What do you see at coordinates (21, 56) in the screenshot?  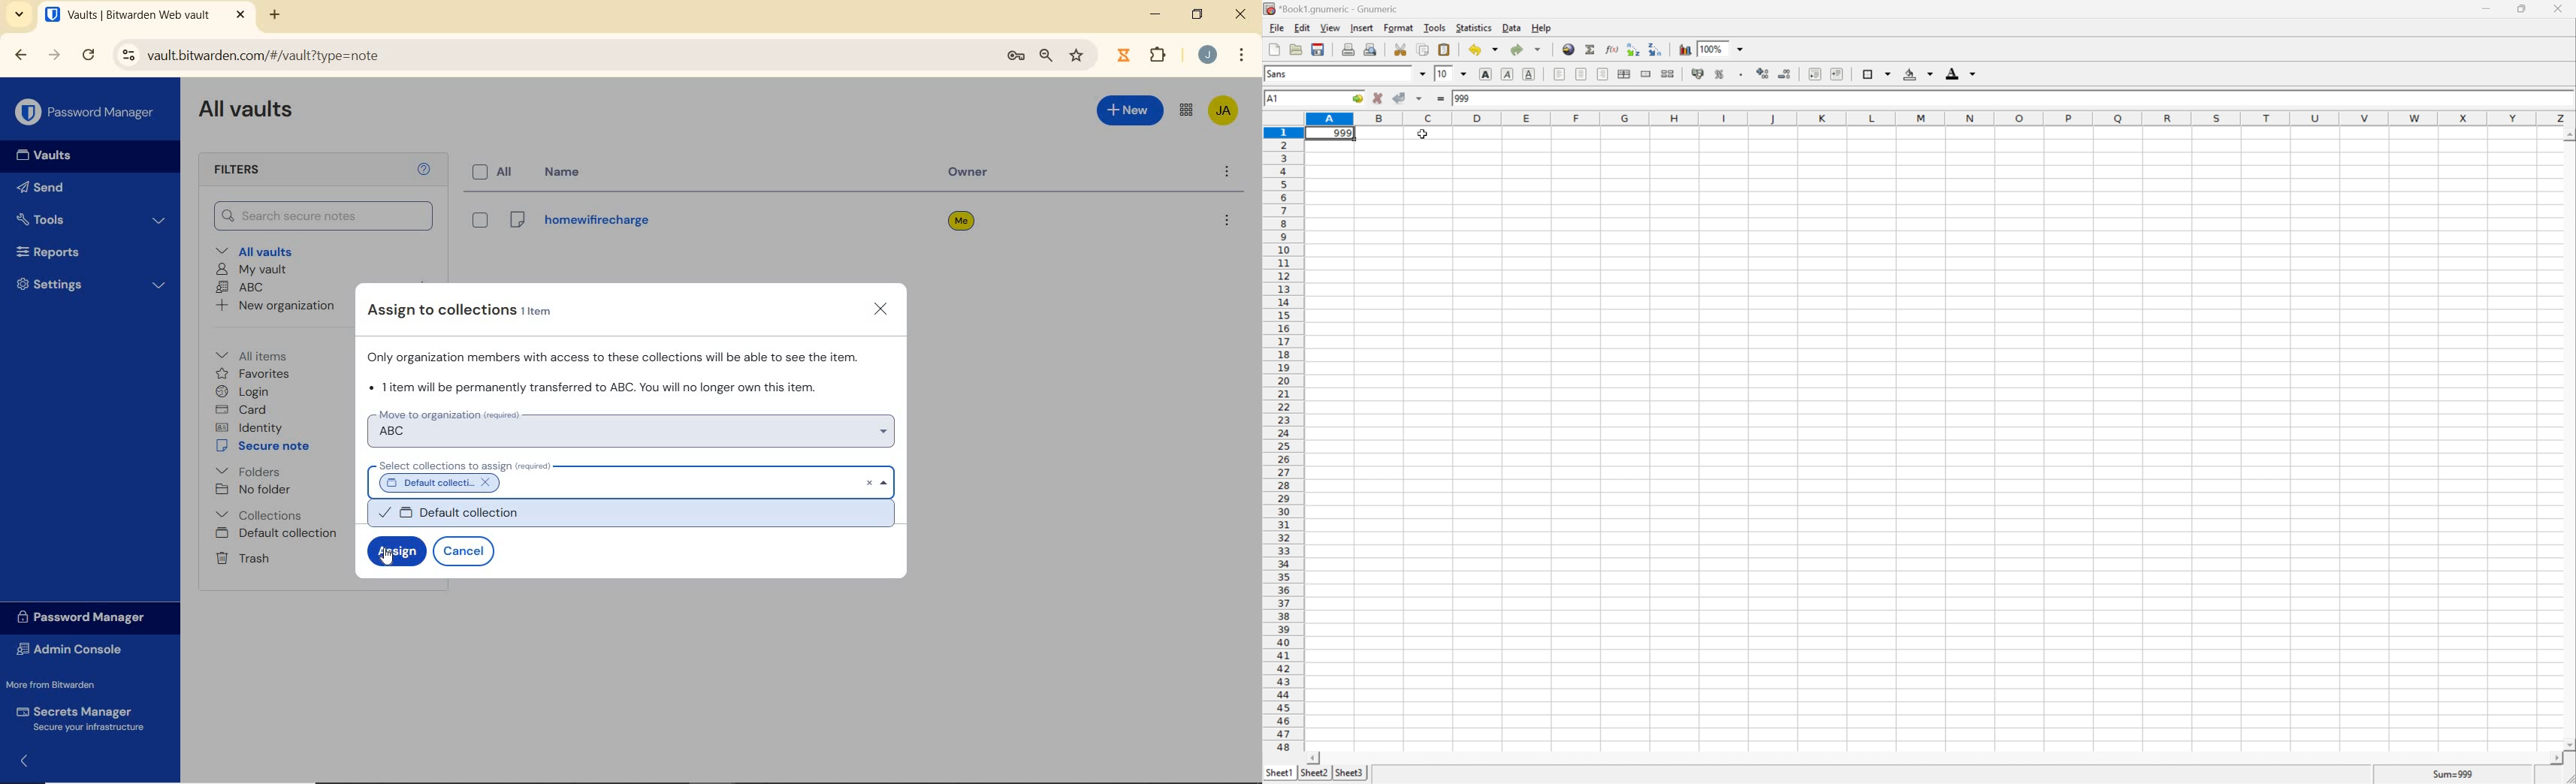 I see `backward` at bounding box center [21, 56].